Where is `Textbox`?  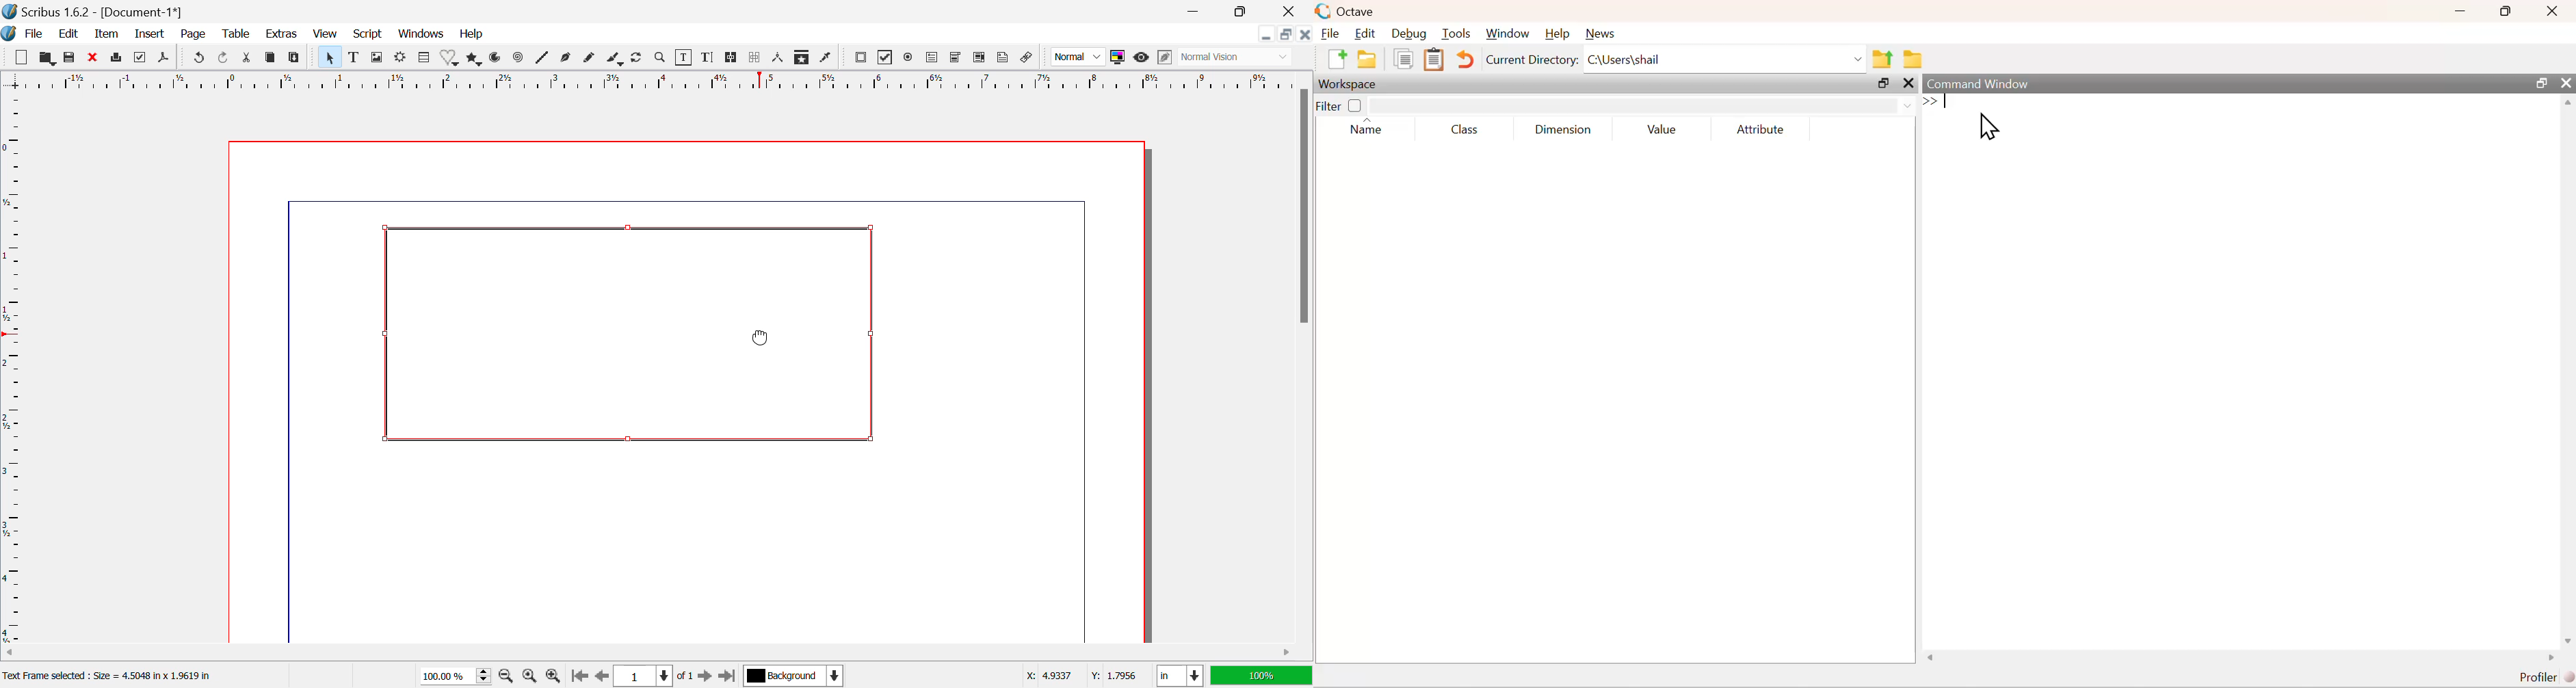 Textbox is located at coordinates (635, 335).